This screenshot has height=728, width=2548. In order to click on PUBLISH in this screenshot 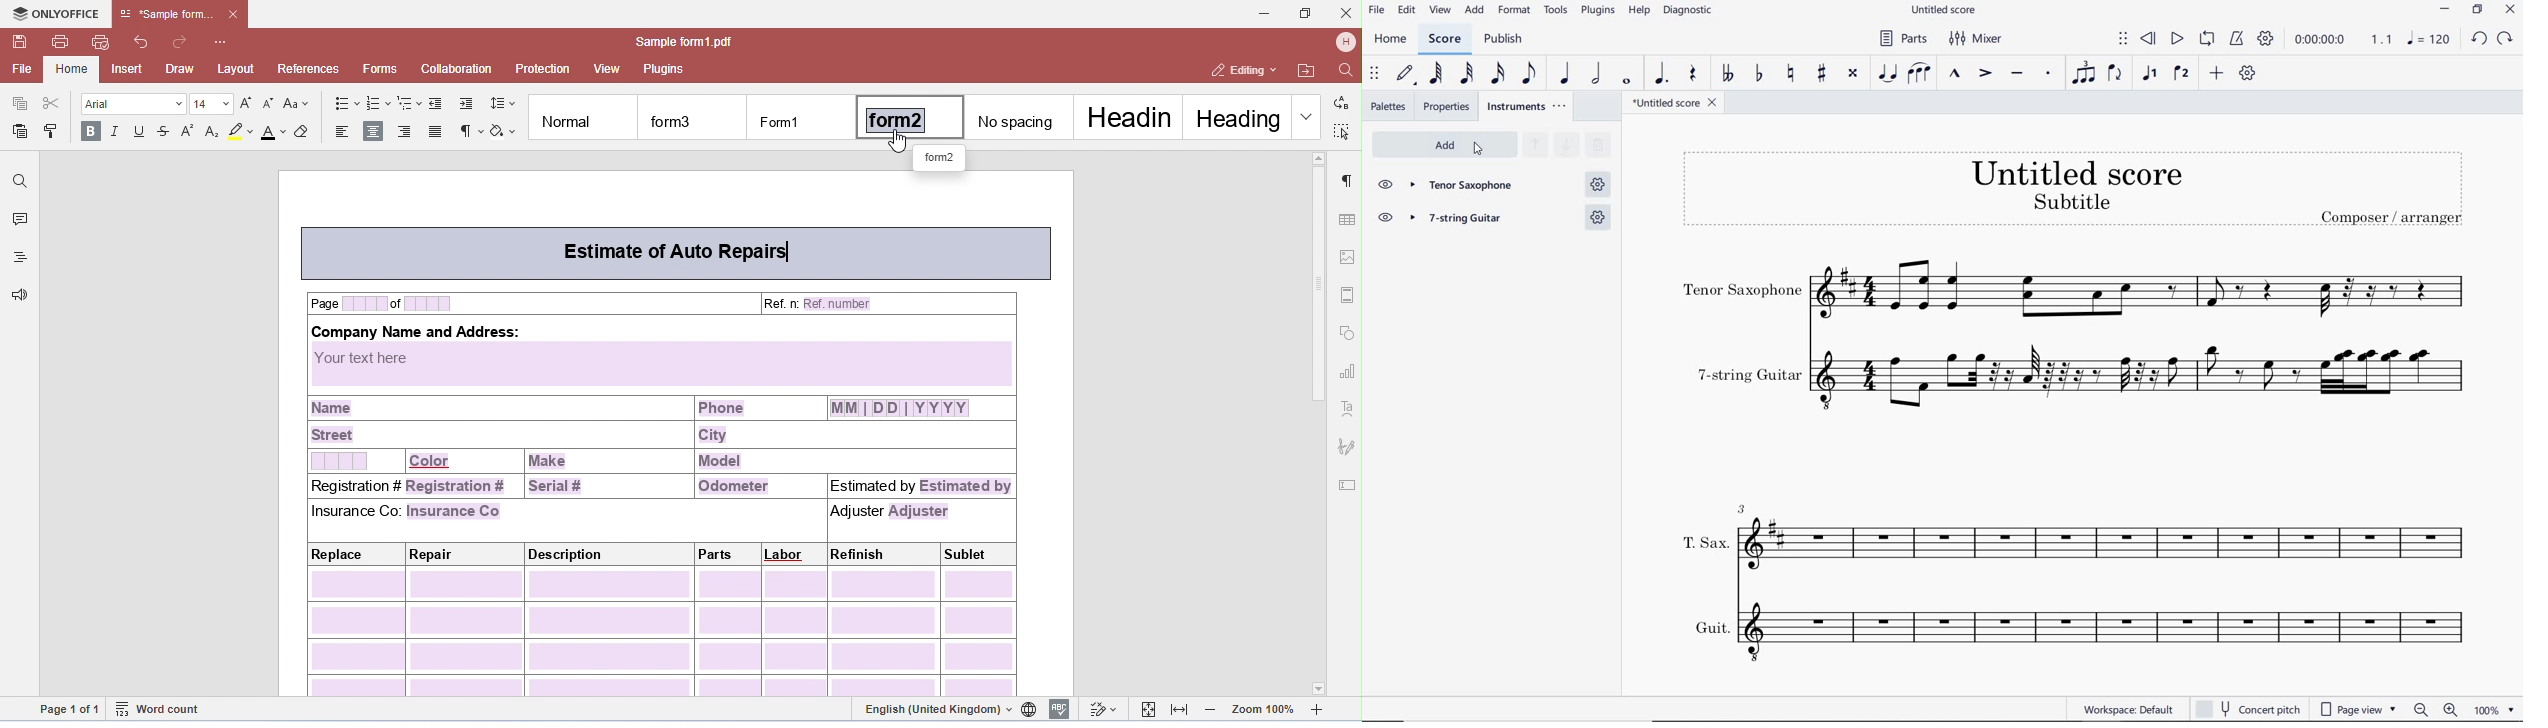, I will do `click(1501, 39)`.